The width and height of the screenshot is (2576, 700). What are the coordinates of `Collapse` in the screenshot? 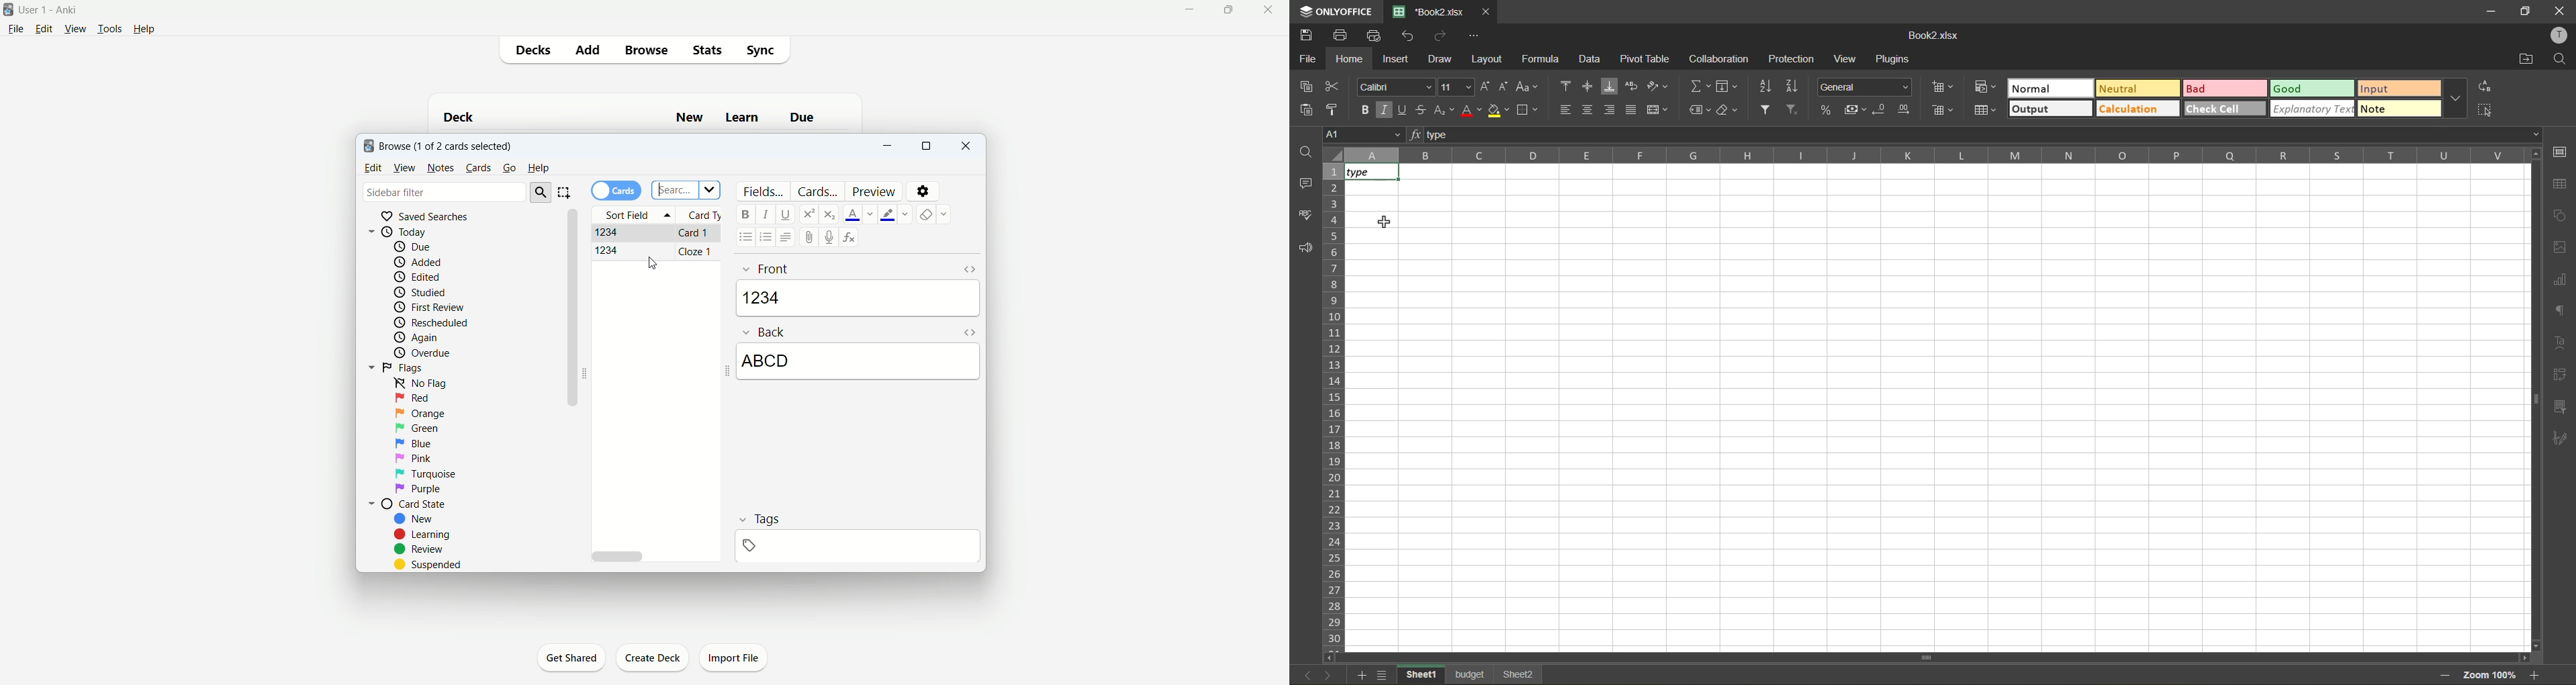 It's located at (729, 371).